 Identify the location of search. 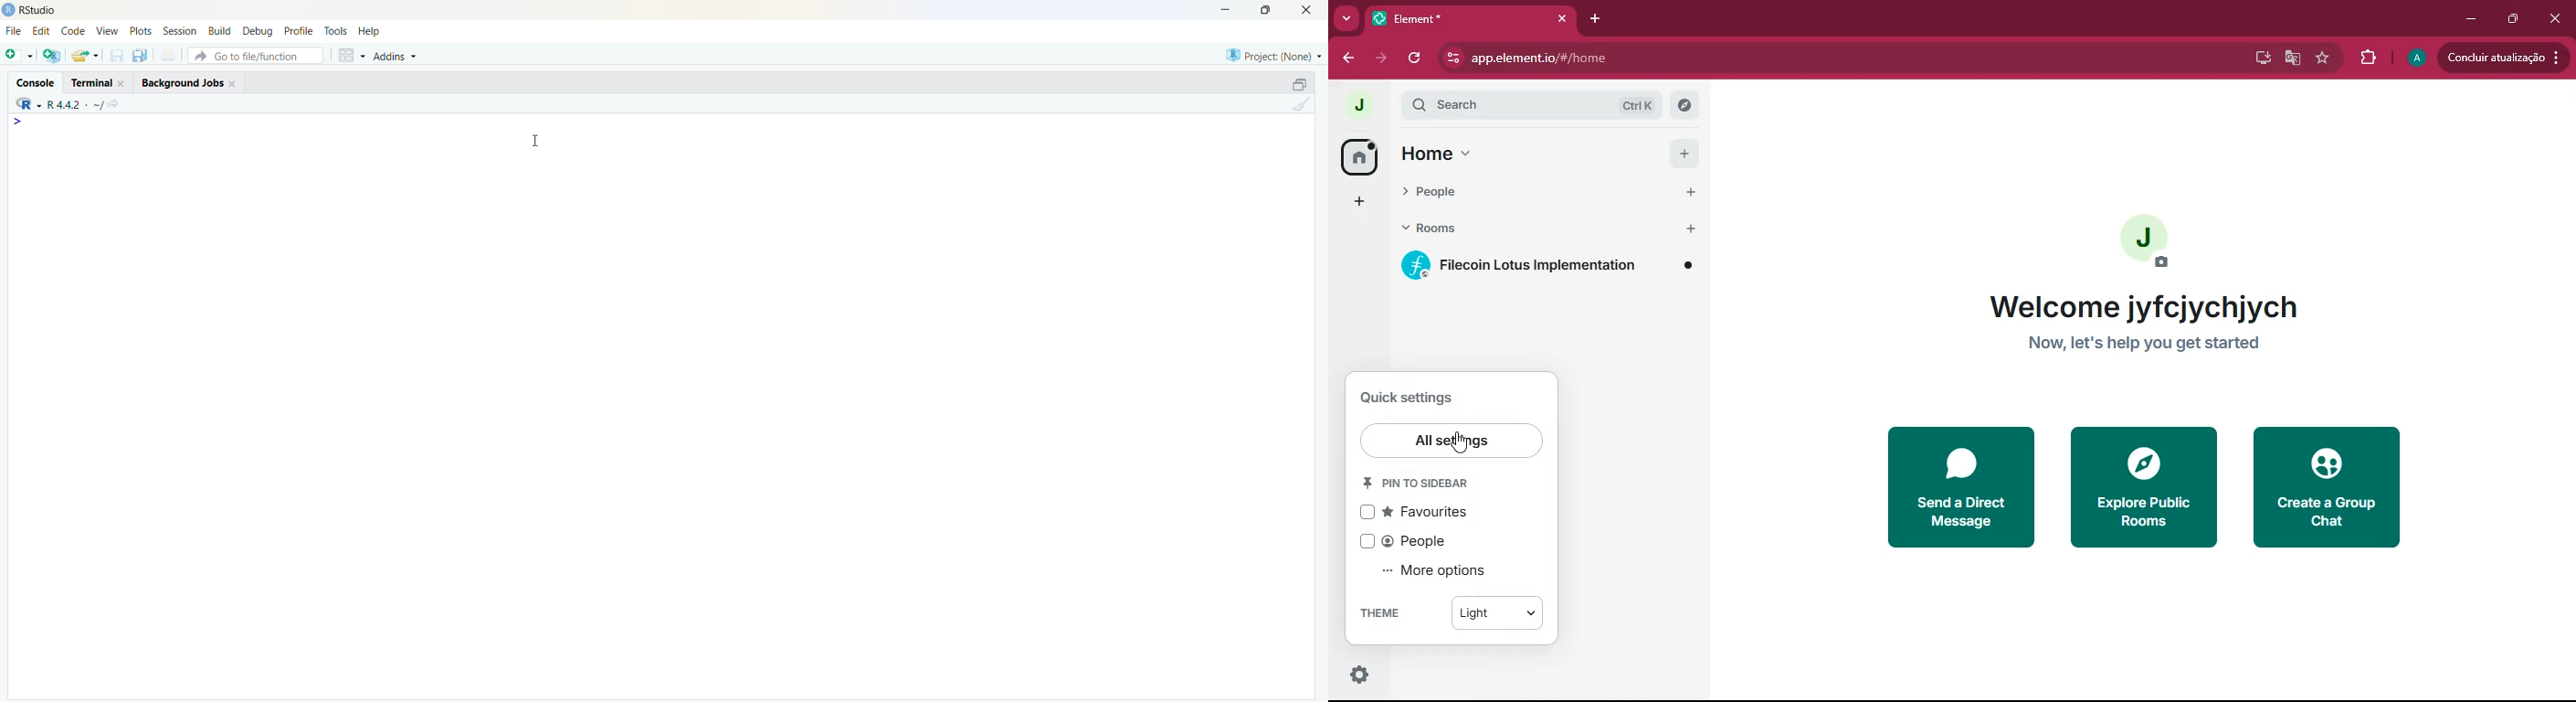
(1534, 104).